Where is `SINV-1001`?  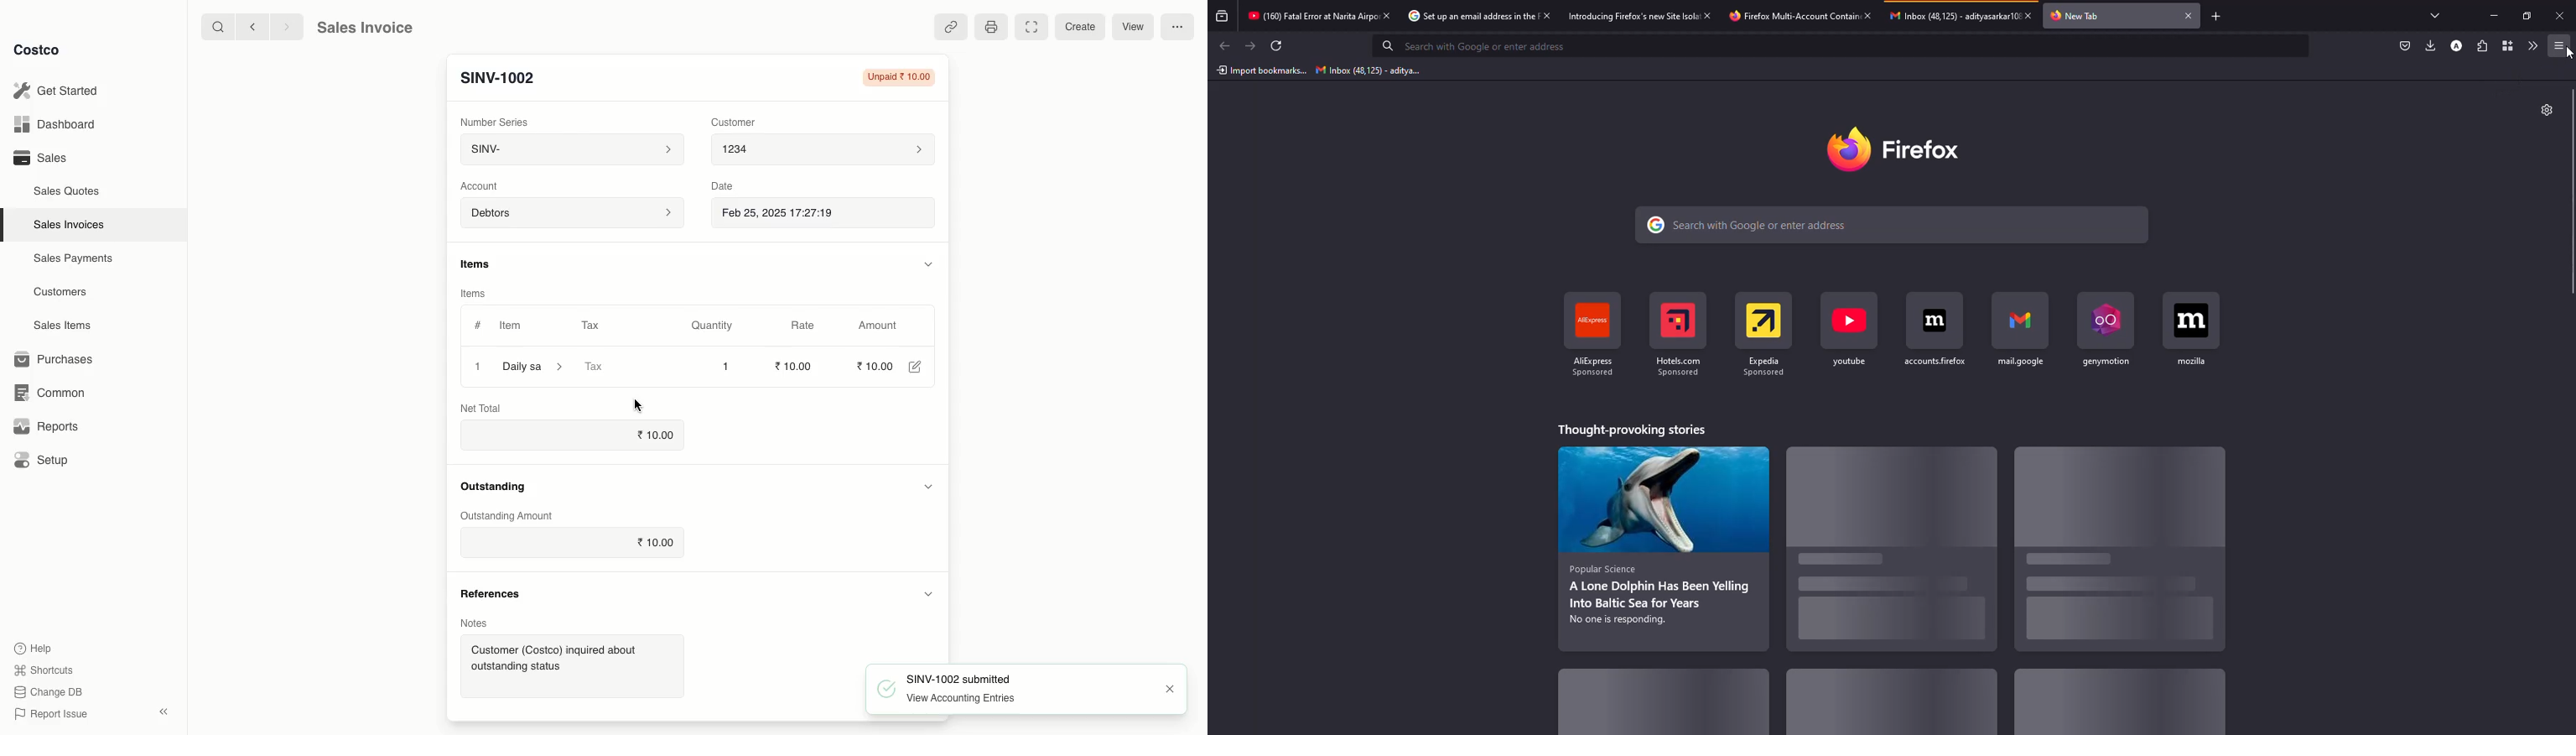 SINV-1001 is located at coordinates (506, 77).